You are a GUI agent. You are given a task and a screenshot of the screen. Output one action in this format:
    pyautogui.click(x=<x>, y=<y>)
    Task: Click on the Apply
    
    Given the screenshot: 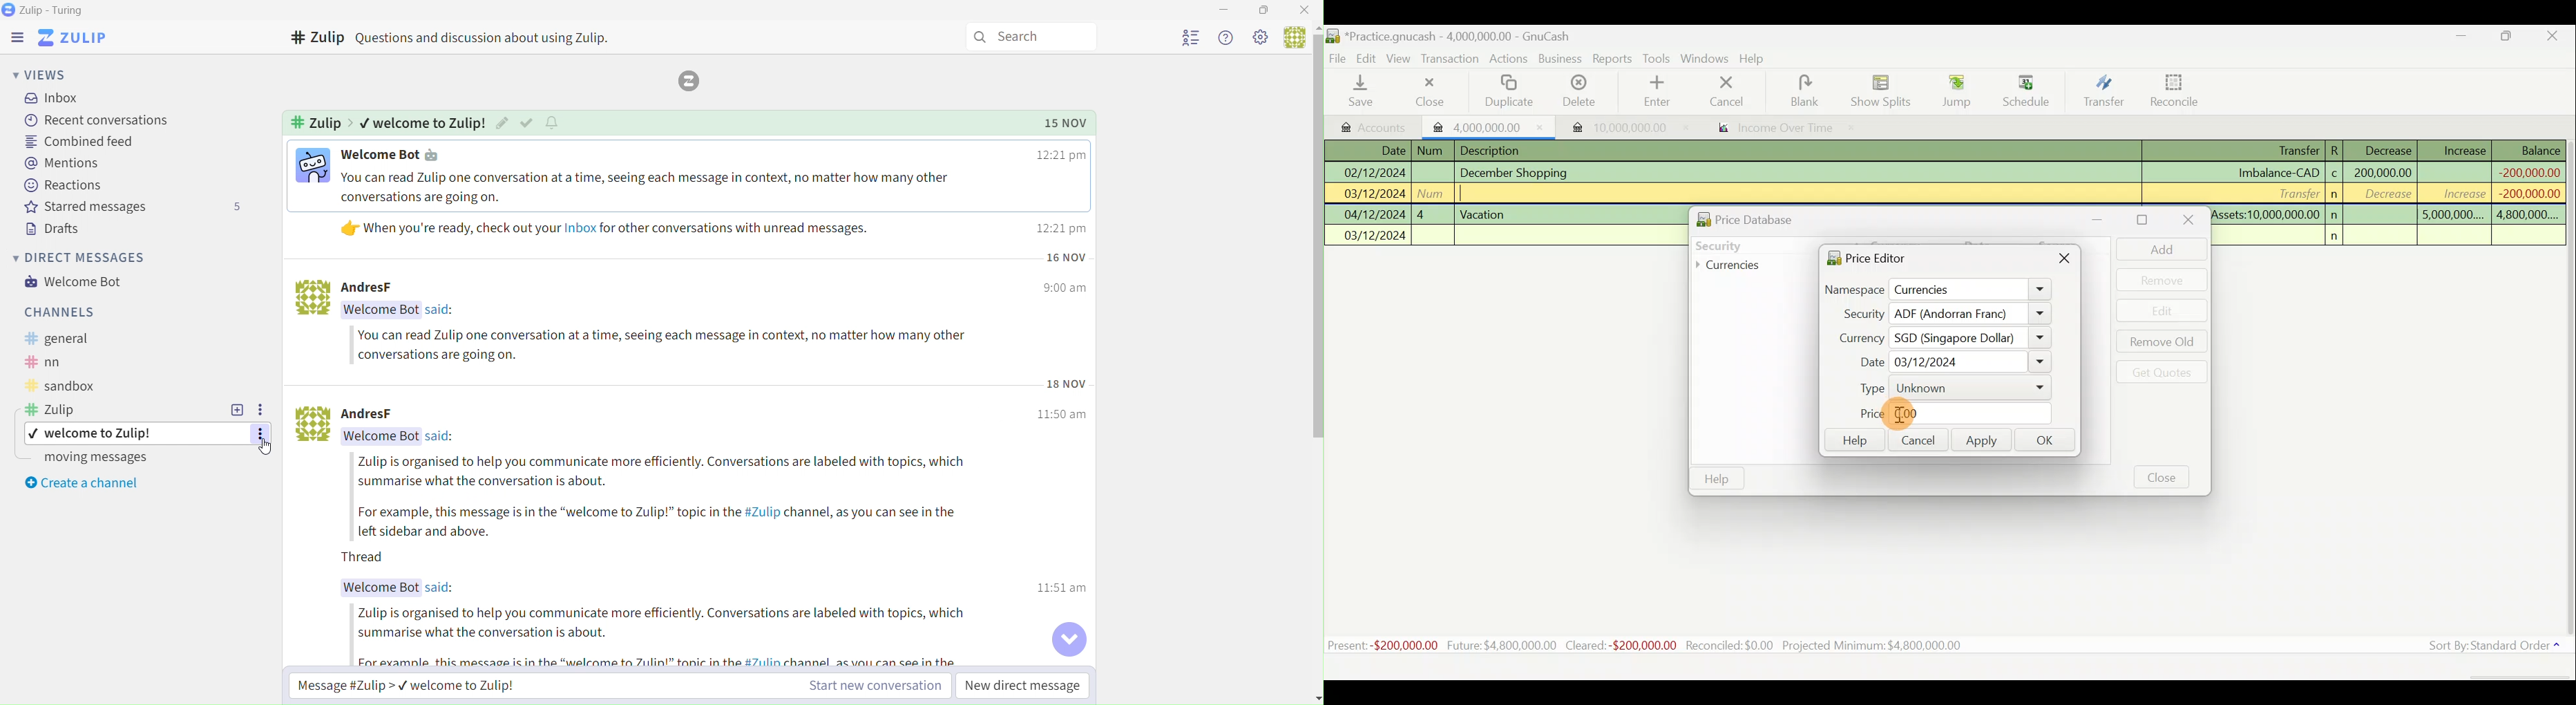 What is the action you would take?
    pyautogui.click(x=1982, y=442)
    